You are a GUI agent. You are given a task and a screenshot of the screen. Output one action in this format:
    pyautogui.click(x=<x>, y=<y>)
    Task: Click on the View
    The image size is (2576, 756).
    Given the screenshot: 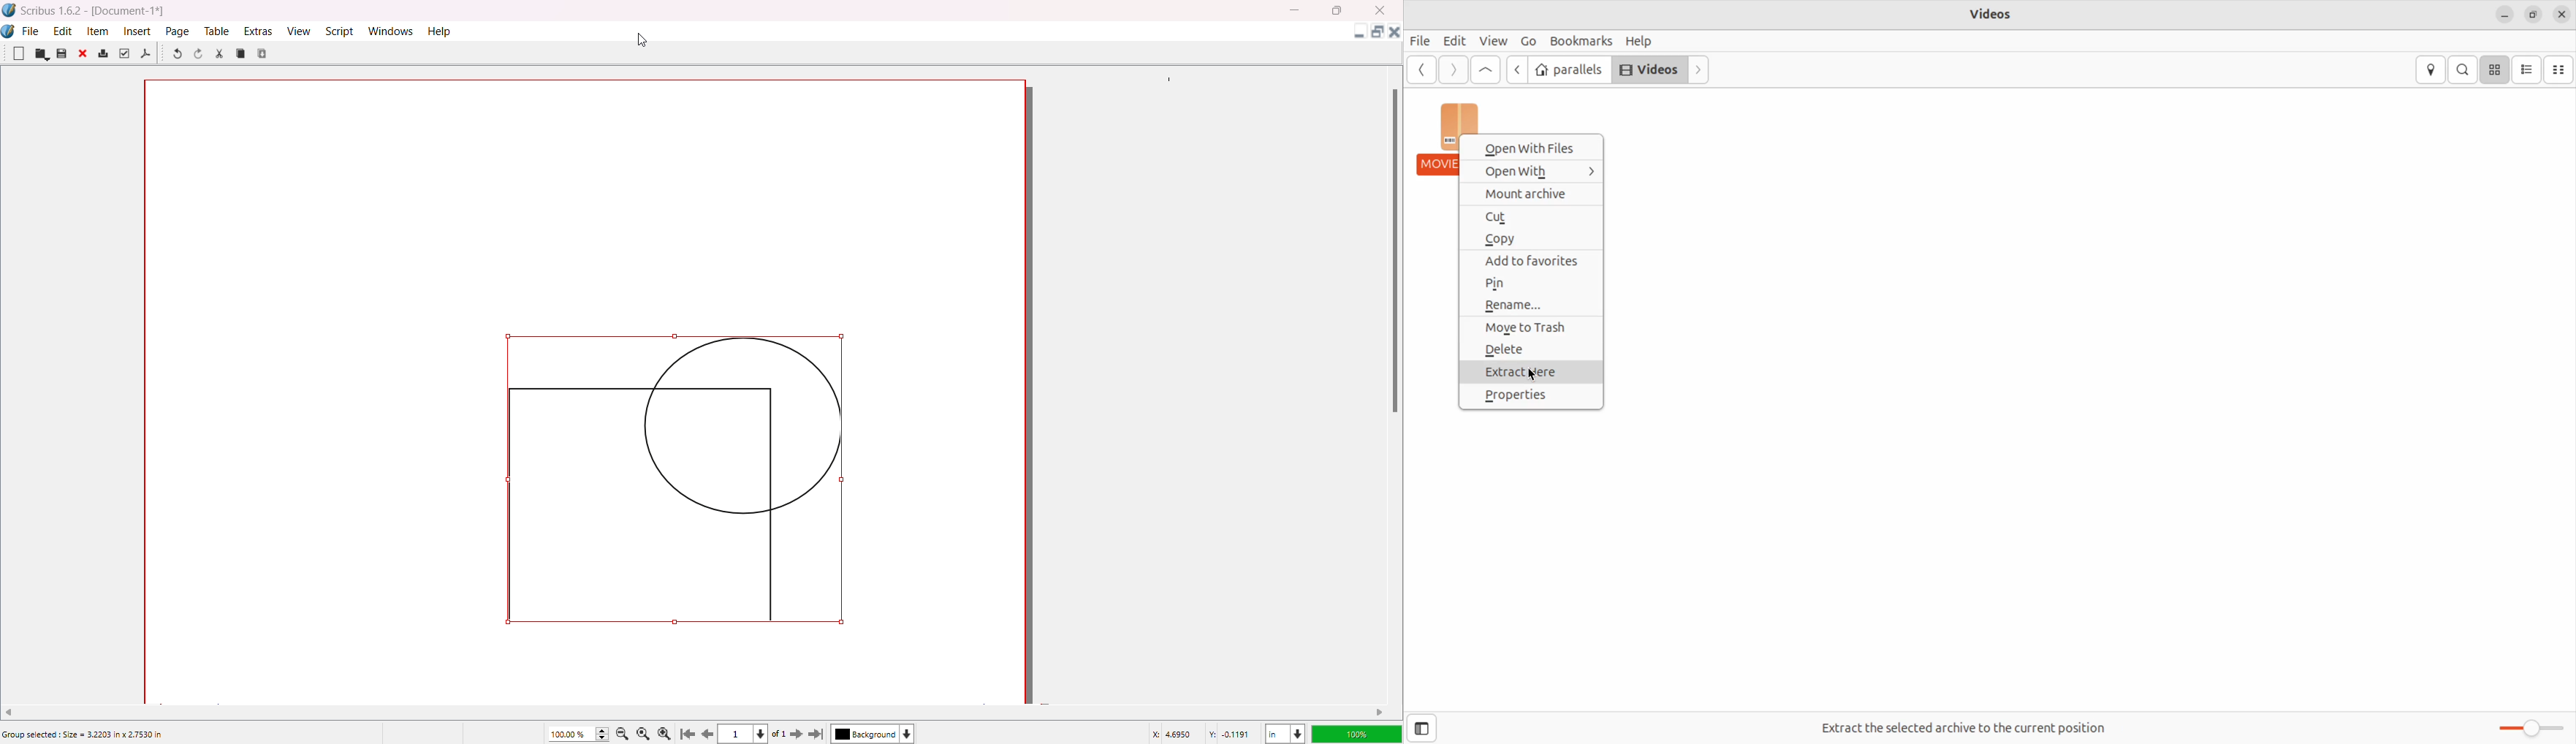 What is the action you would take?
    pyautogui.click(x=297, y=30)
    